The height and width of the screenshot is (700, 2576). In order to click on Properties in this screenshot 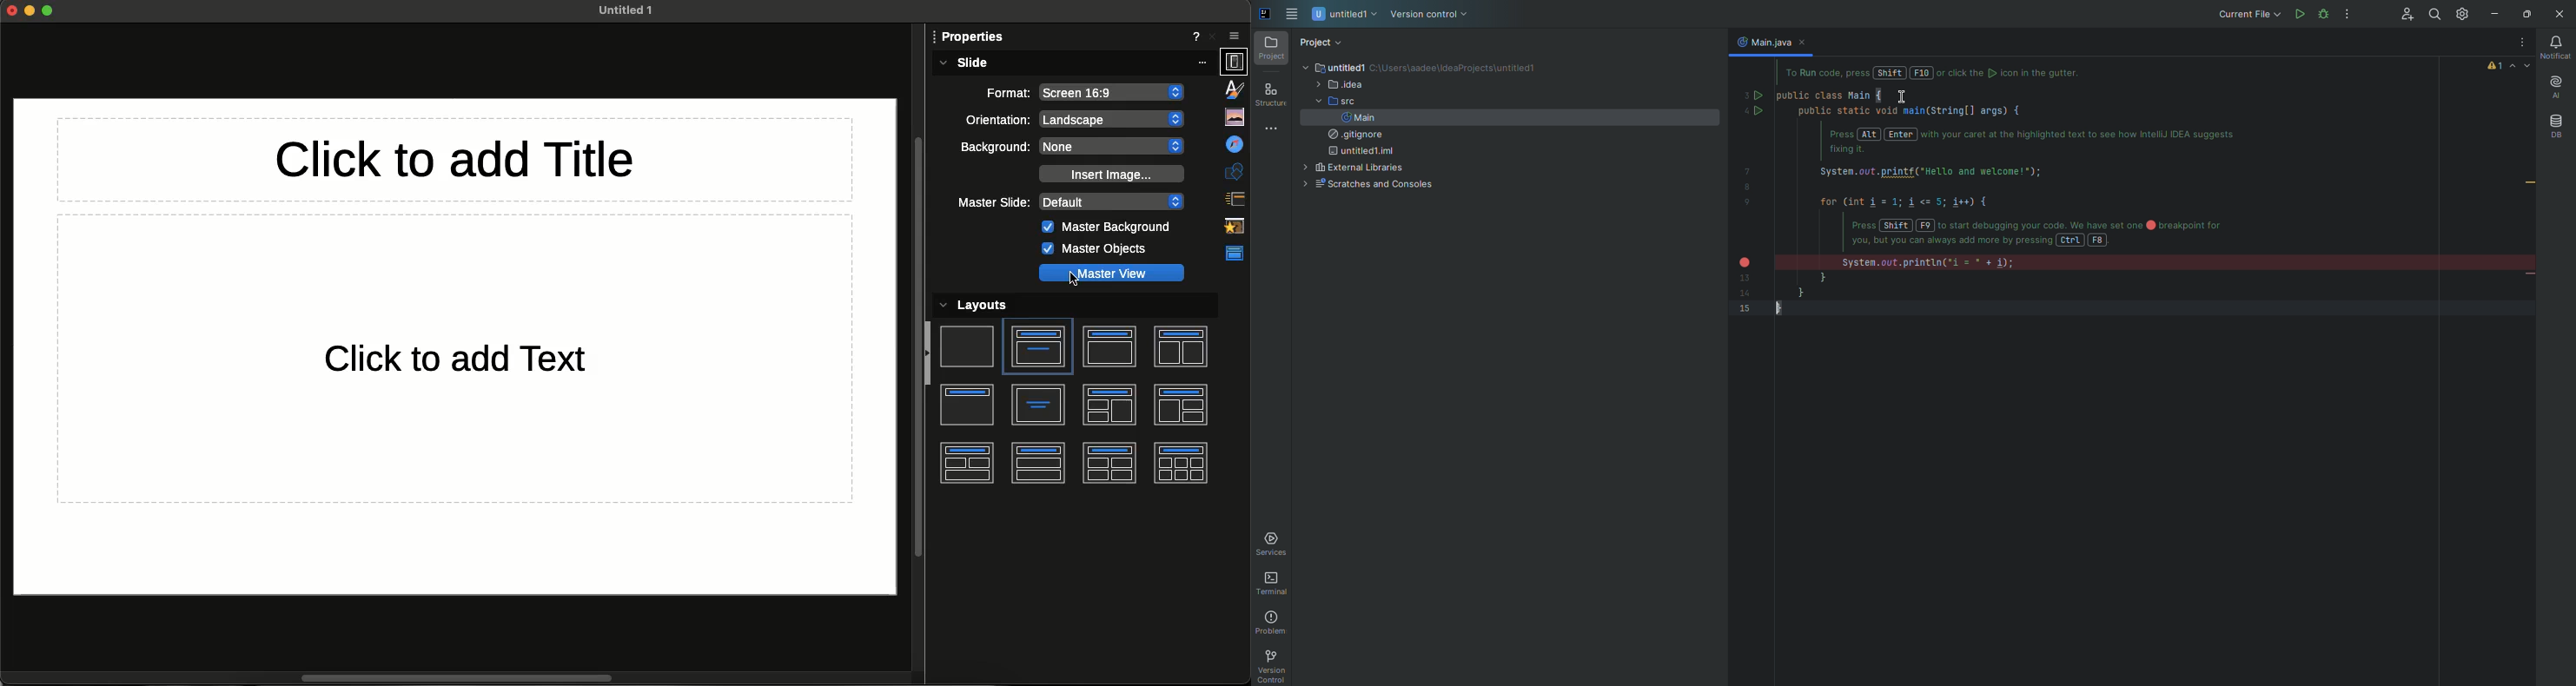, I will do `click(972, 38)`.